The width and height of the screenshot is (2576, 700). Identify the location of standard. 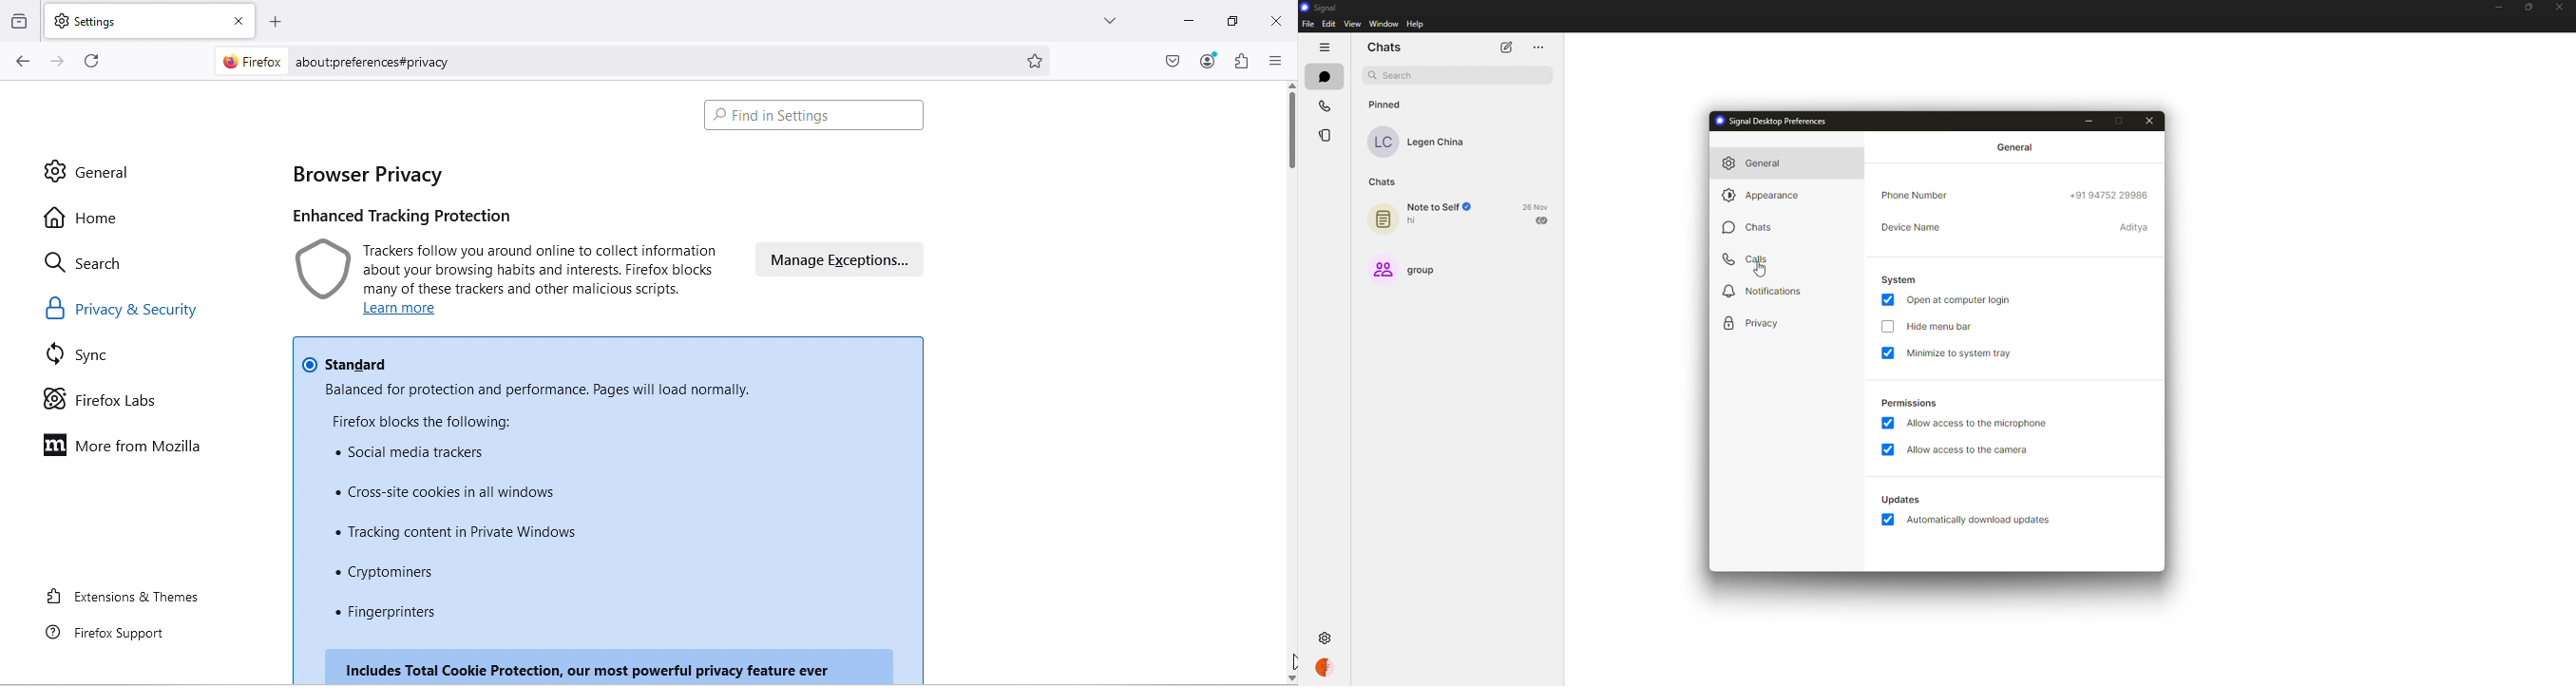
(351, 359).